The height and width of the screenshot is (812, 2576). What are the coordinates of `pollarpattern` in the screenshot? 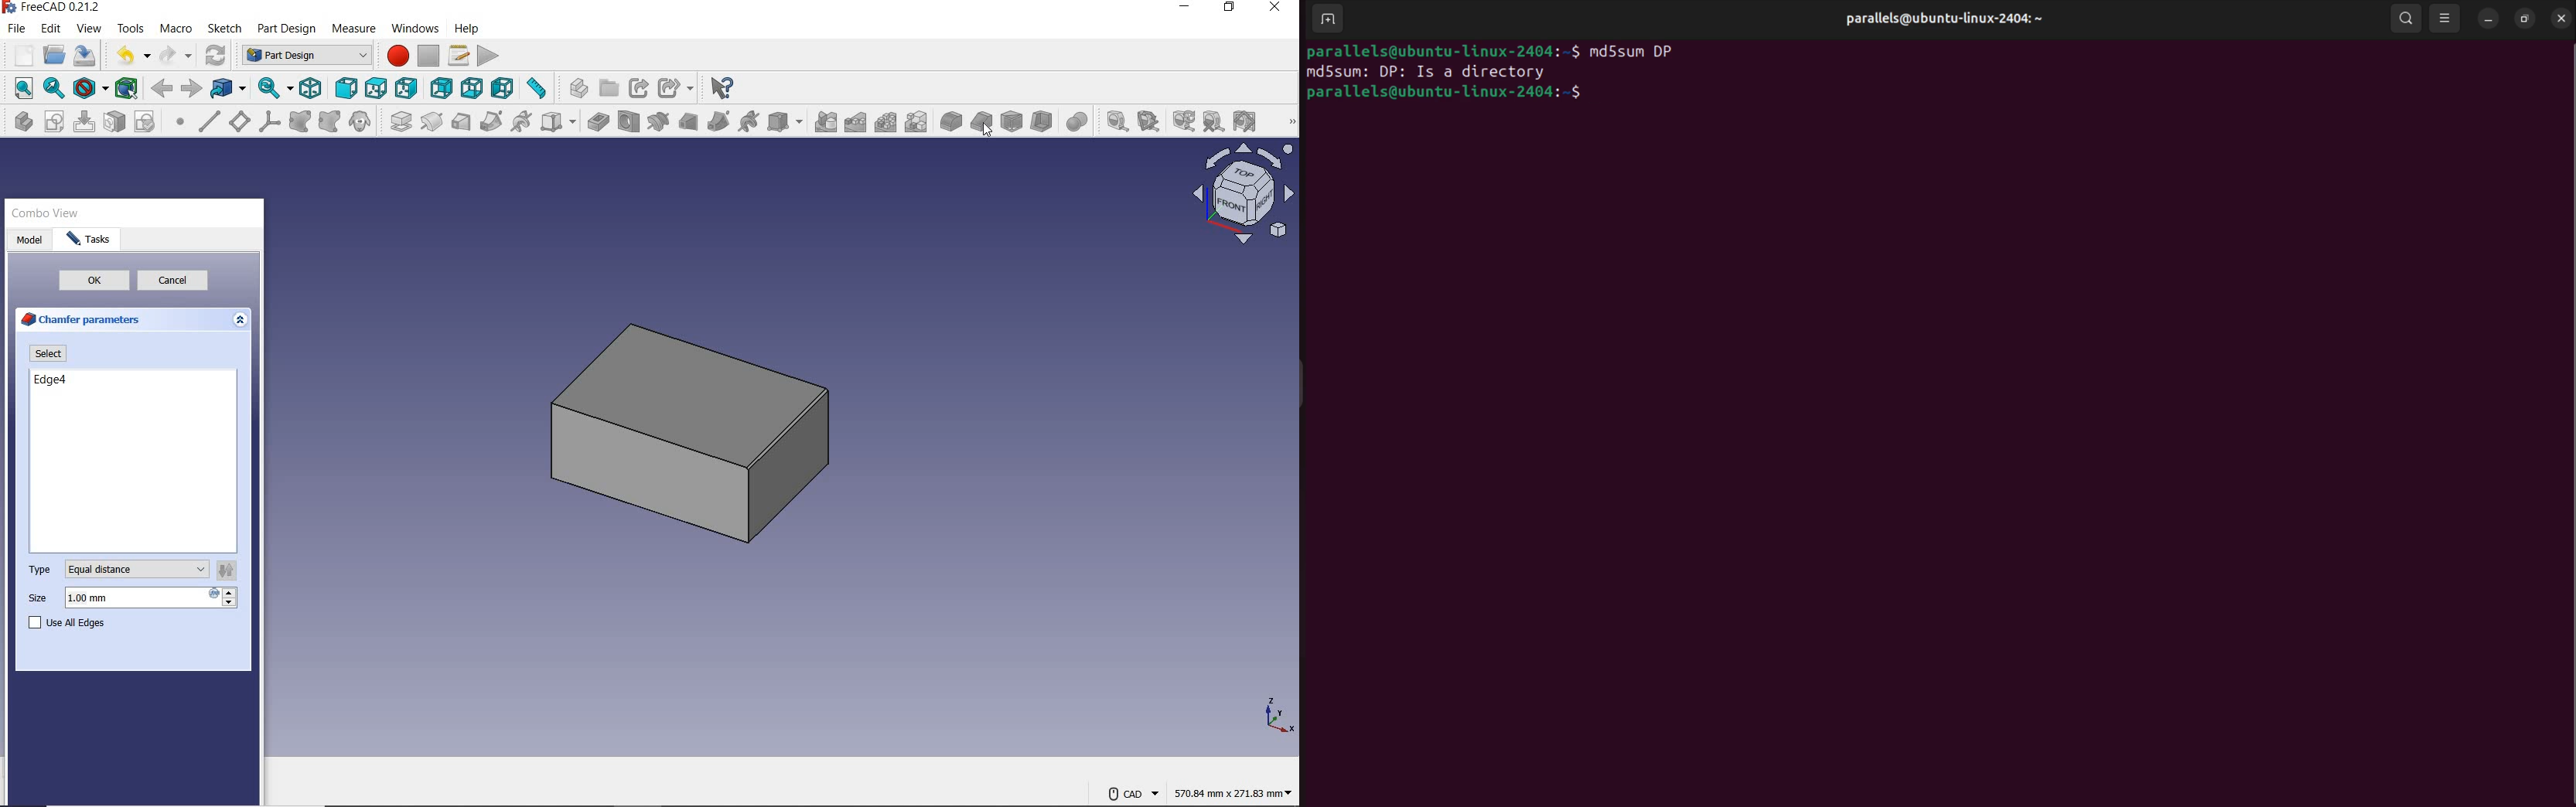 It's located at (885, 124).